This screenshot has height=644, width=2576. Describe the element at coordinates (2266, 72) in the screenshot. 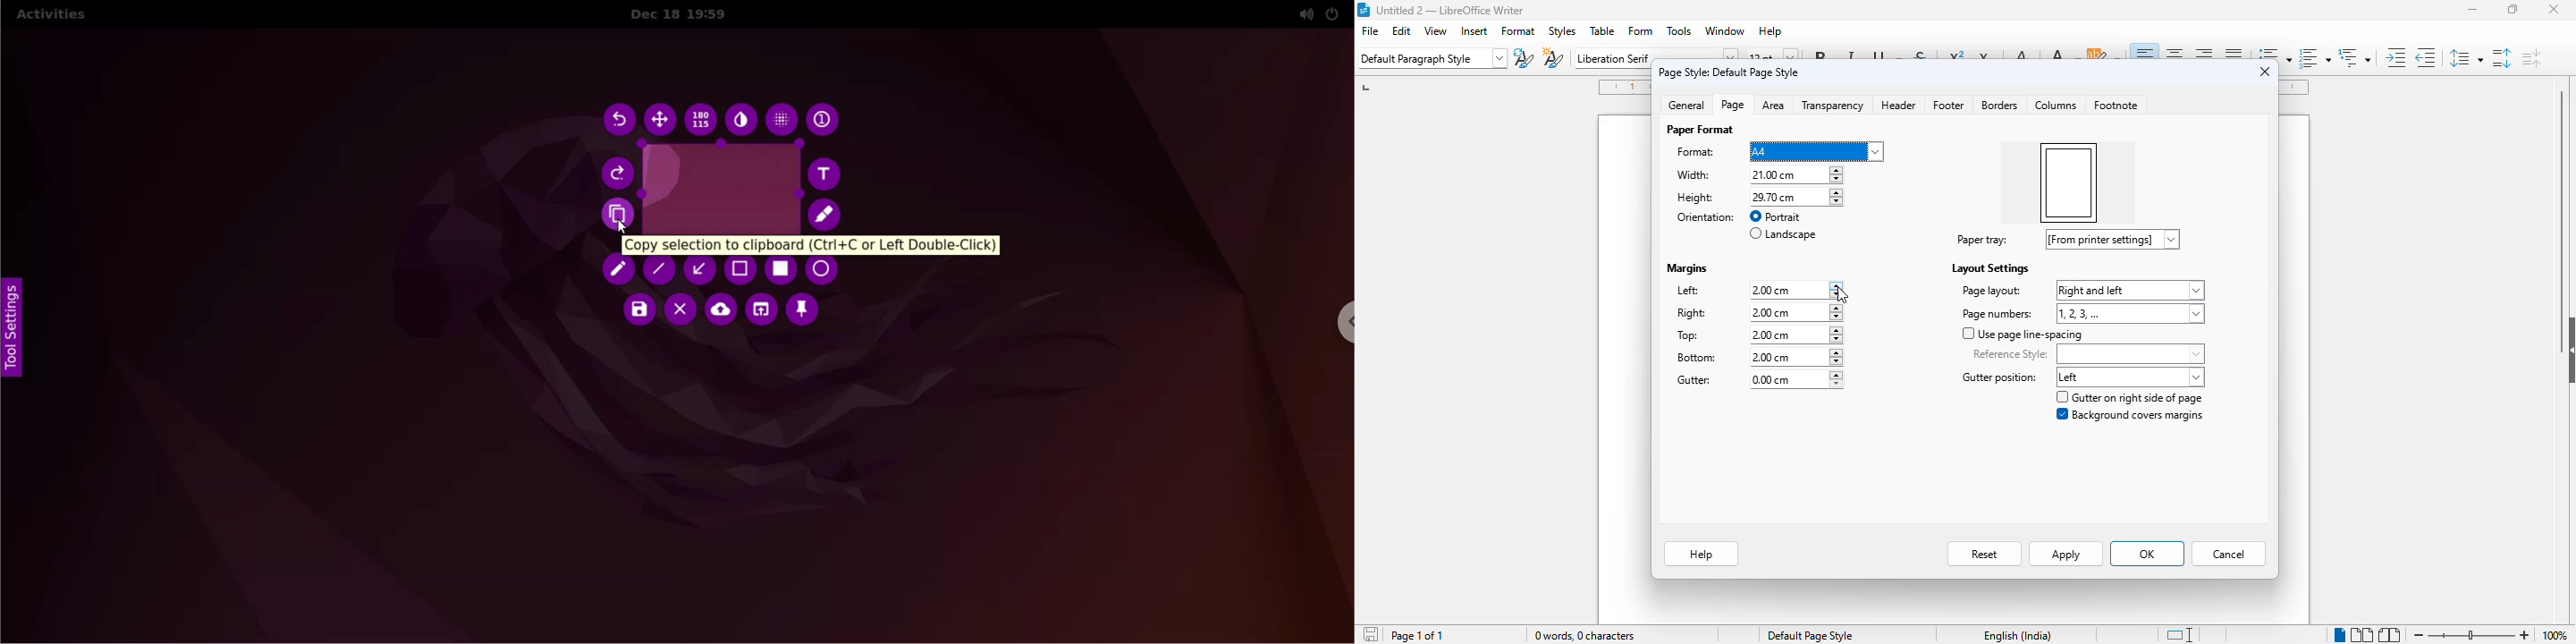

I see `close` at that location.